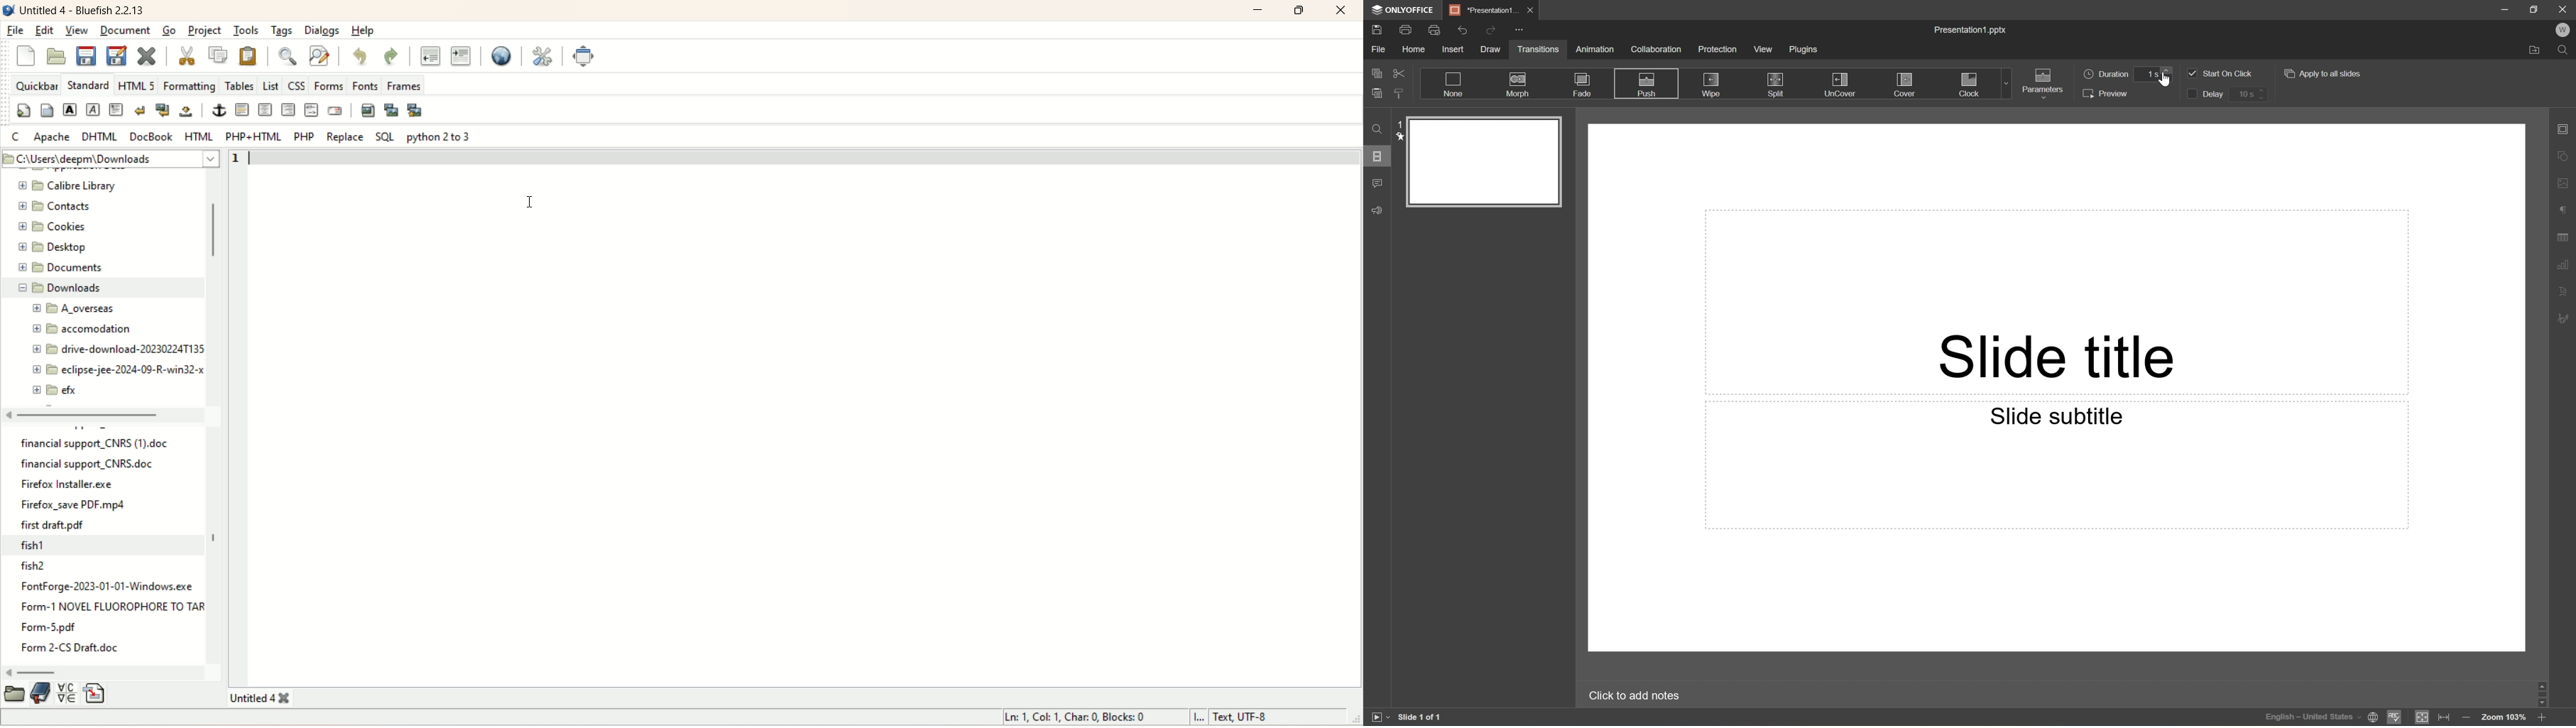 The height and width of the screenshot is (728, 2576). I want to click on Apply to all slides, so click(2327, 73).